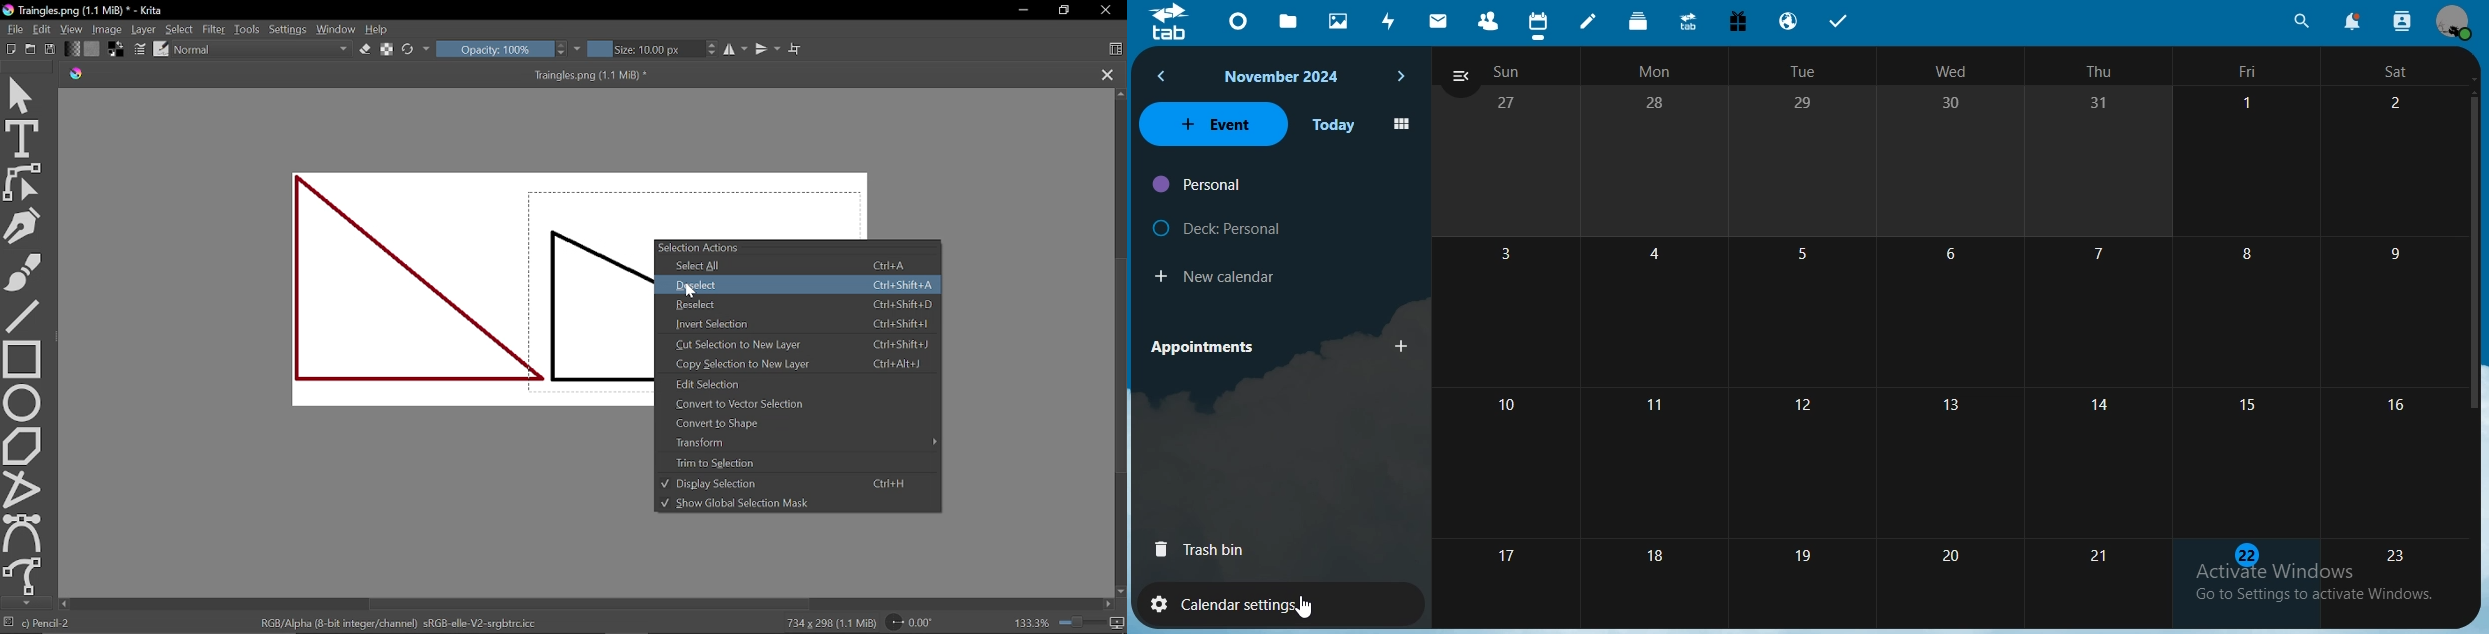  Describe the element at coordinates (1221, 224) in the screenshot. I see `deck personal` at that location.